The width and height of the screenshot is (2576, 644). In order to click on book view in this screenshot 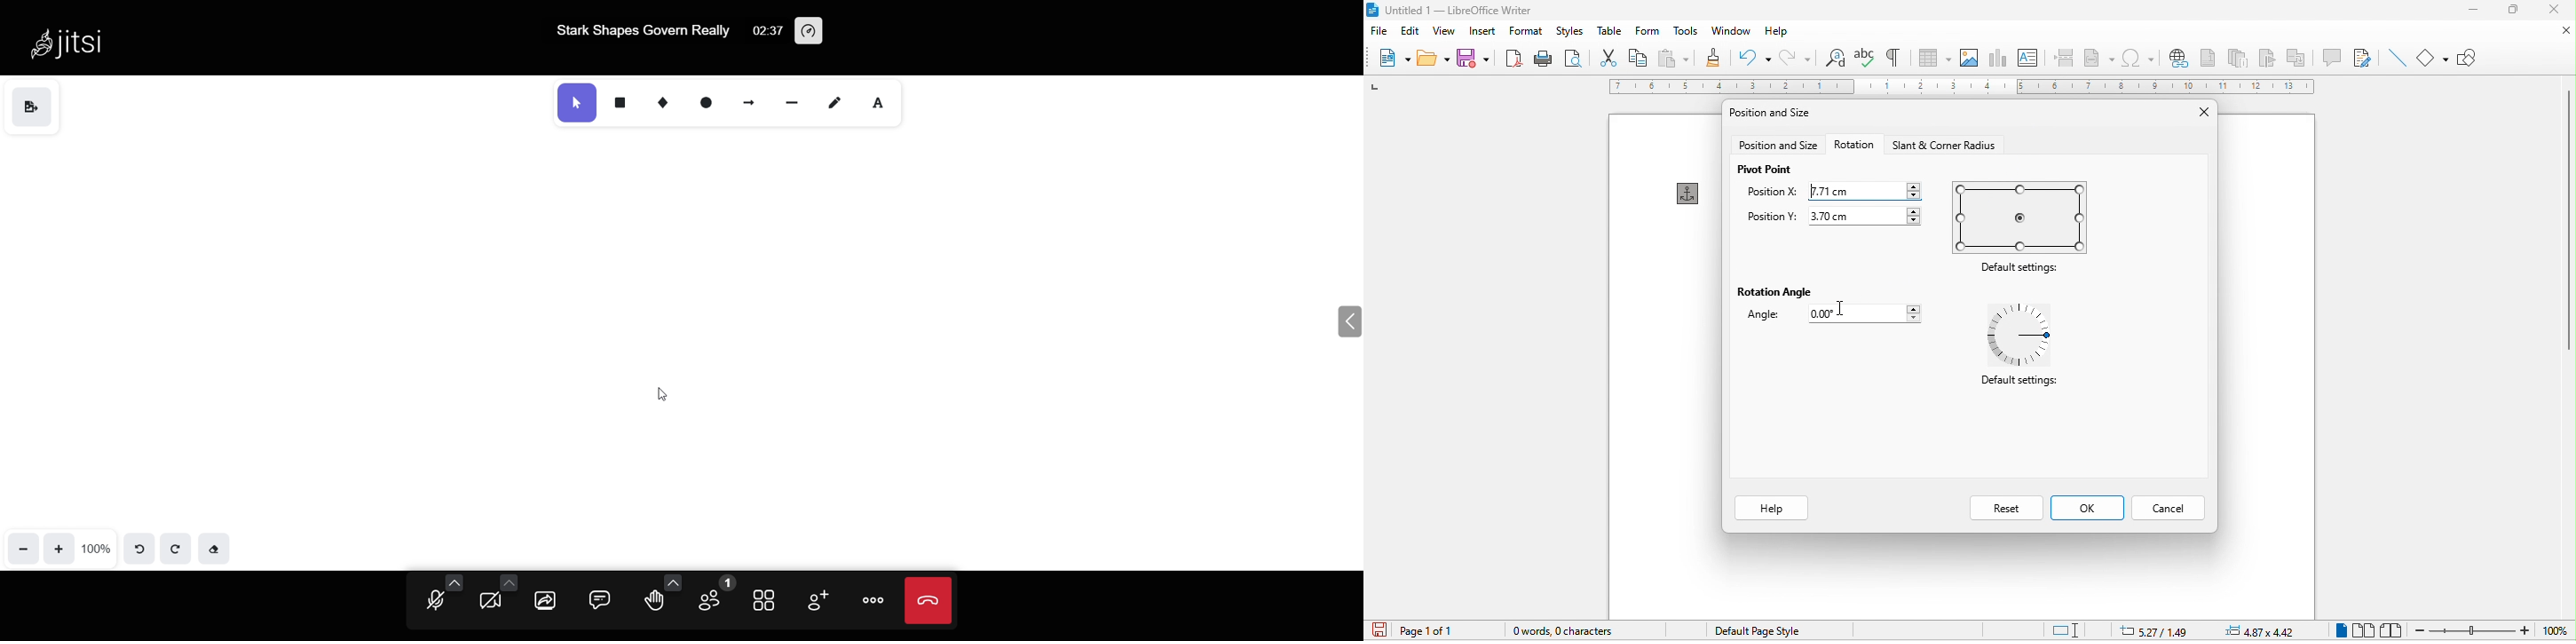, I will do `click(2392, 631)`.